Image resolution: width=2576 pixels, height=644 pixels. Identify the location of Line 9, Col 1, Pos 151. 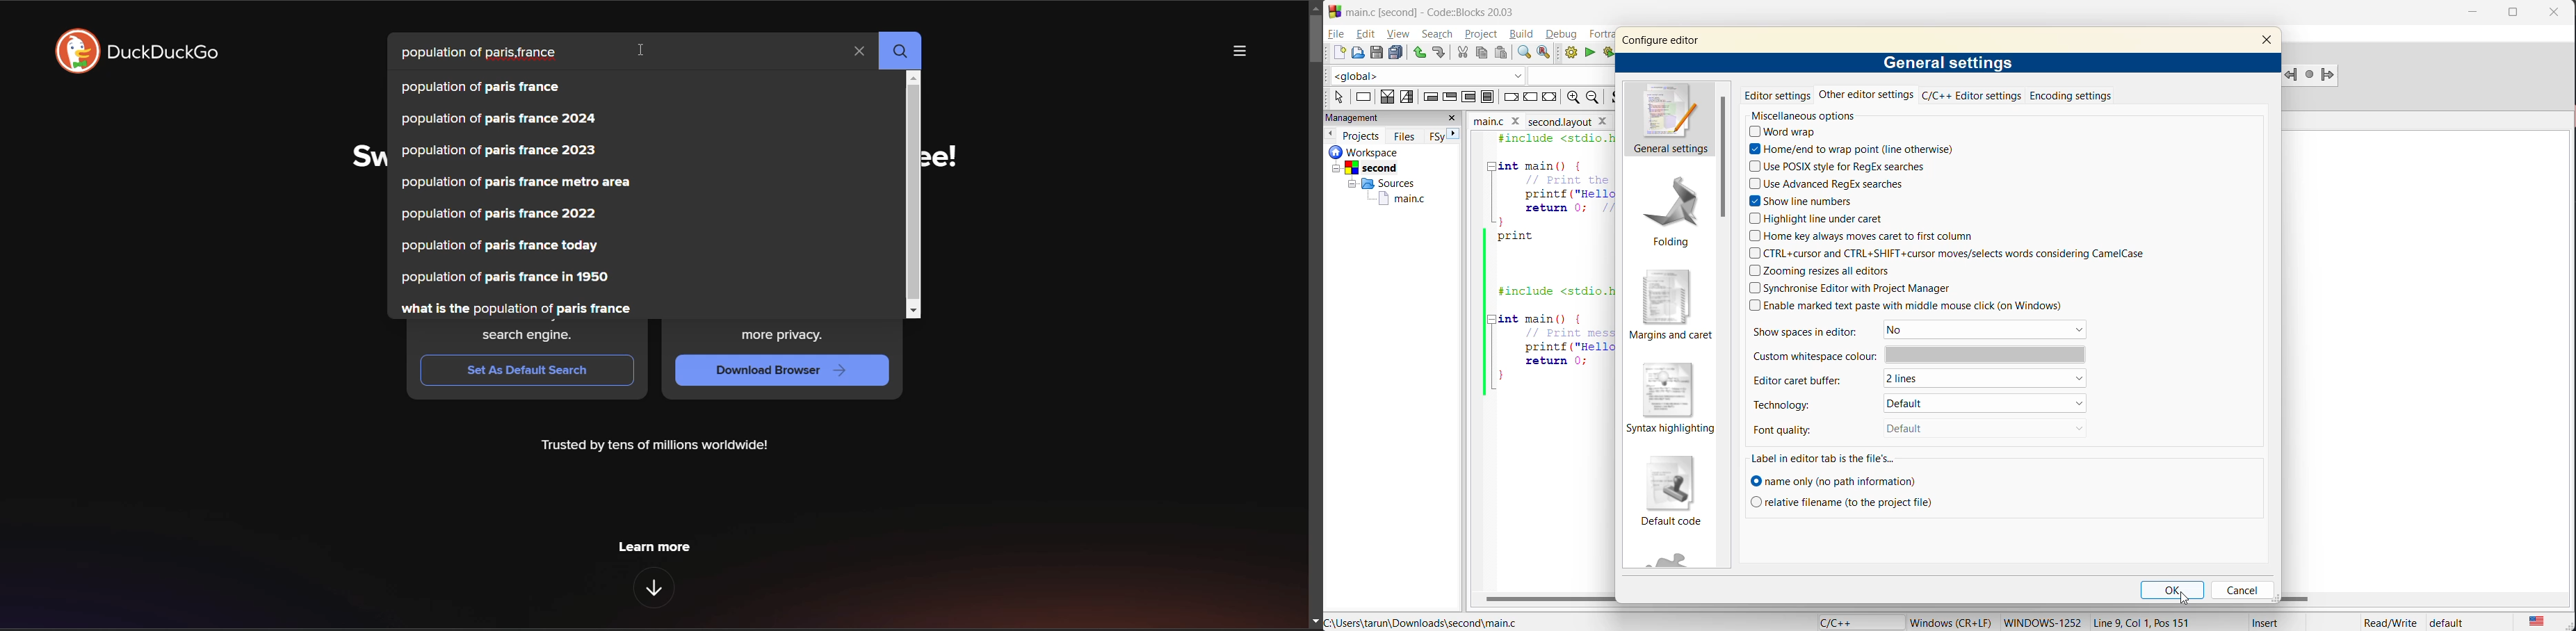
(2154, 619).